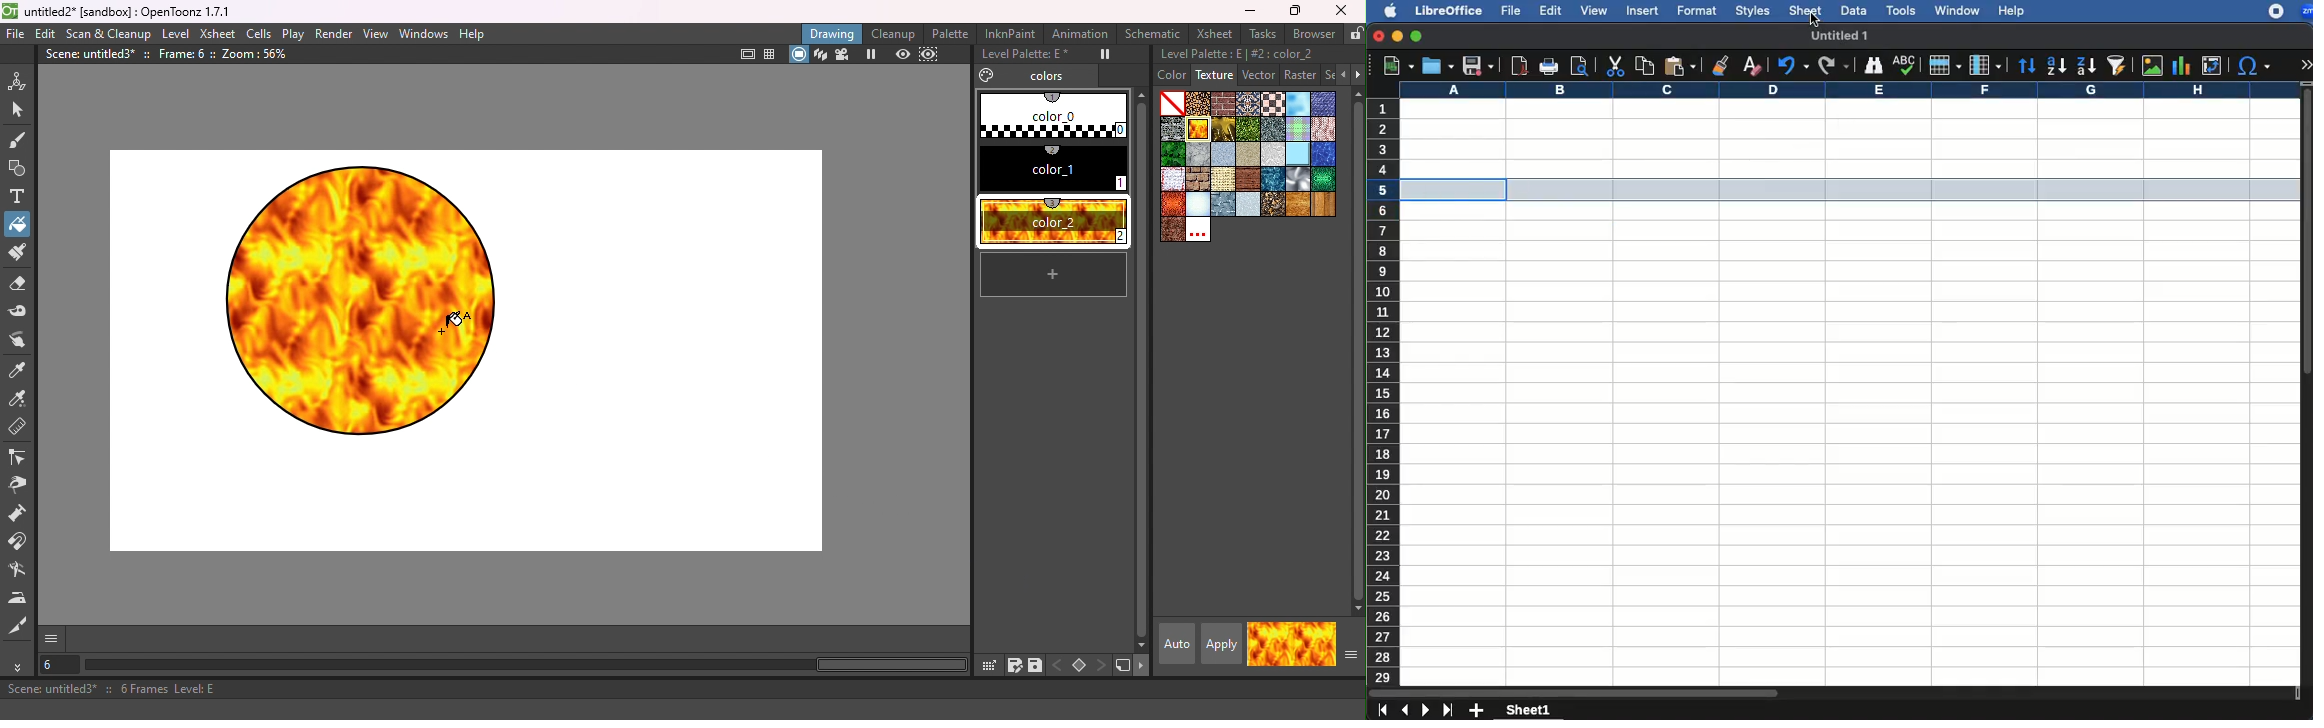 Image resolution: width=2324 pixels, height=728 pixels. Describe the element at coordinates (1224, 103) in the screenshot. I see `Brickwork.bmp` at that location.